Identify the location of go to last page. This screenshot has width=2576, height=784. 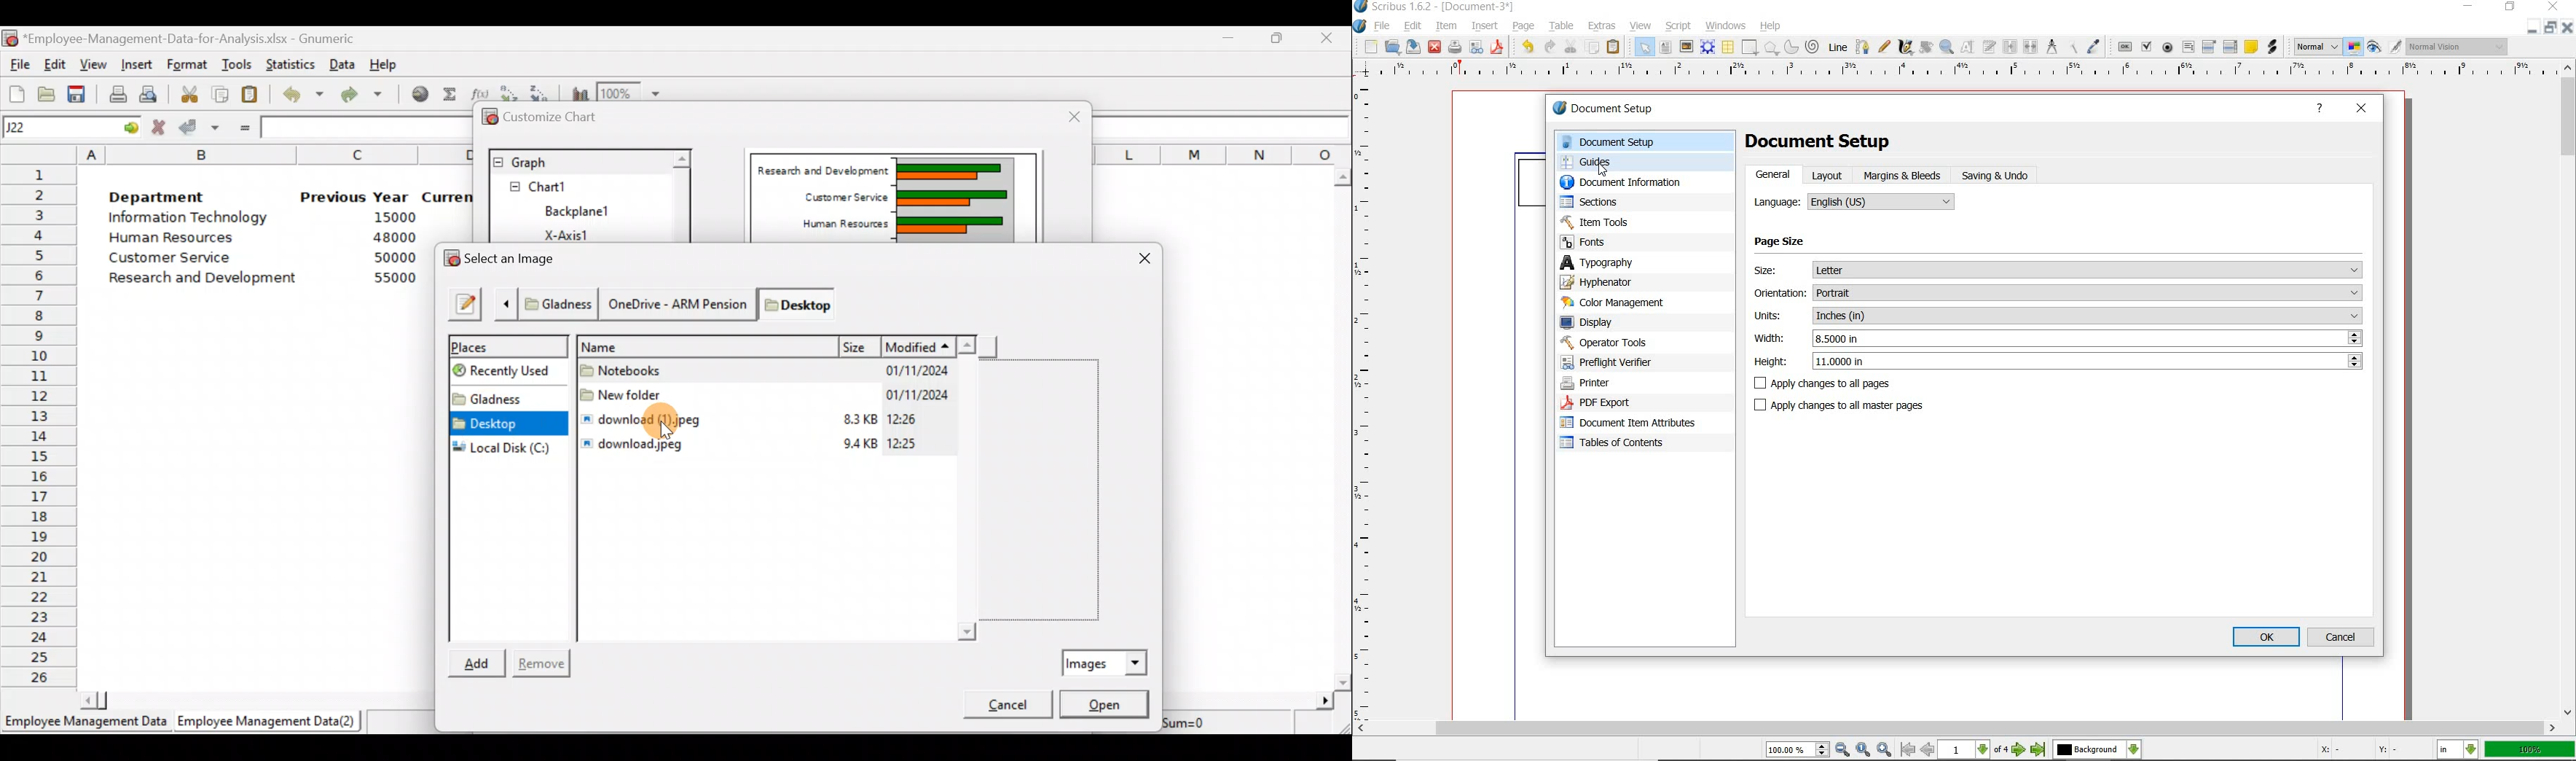
(2038, 750).